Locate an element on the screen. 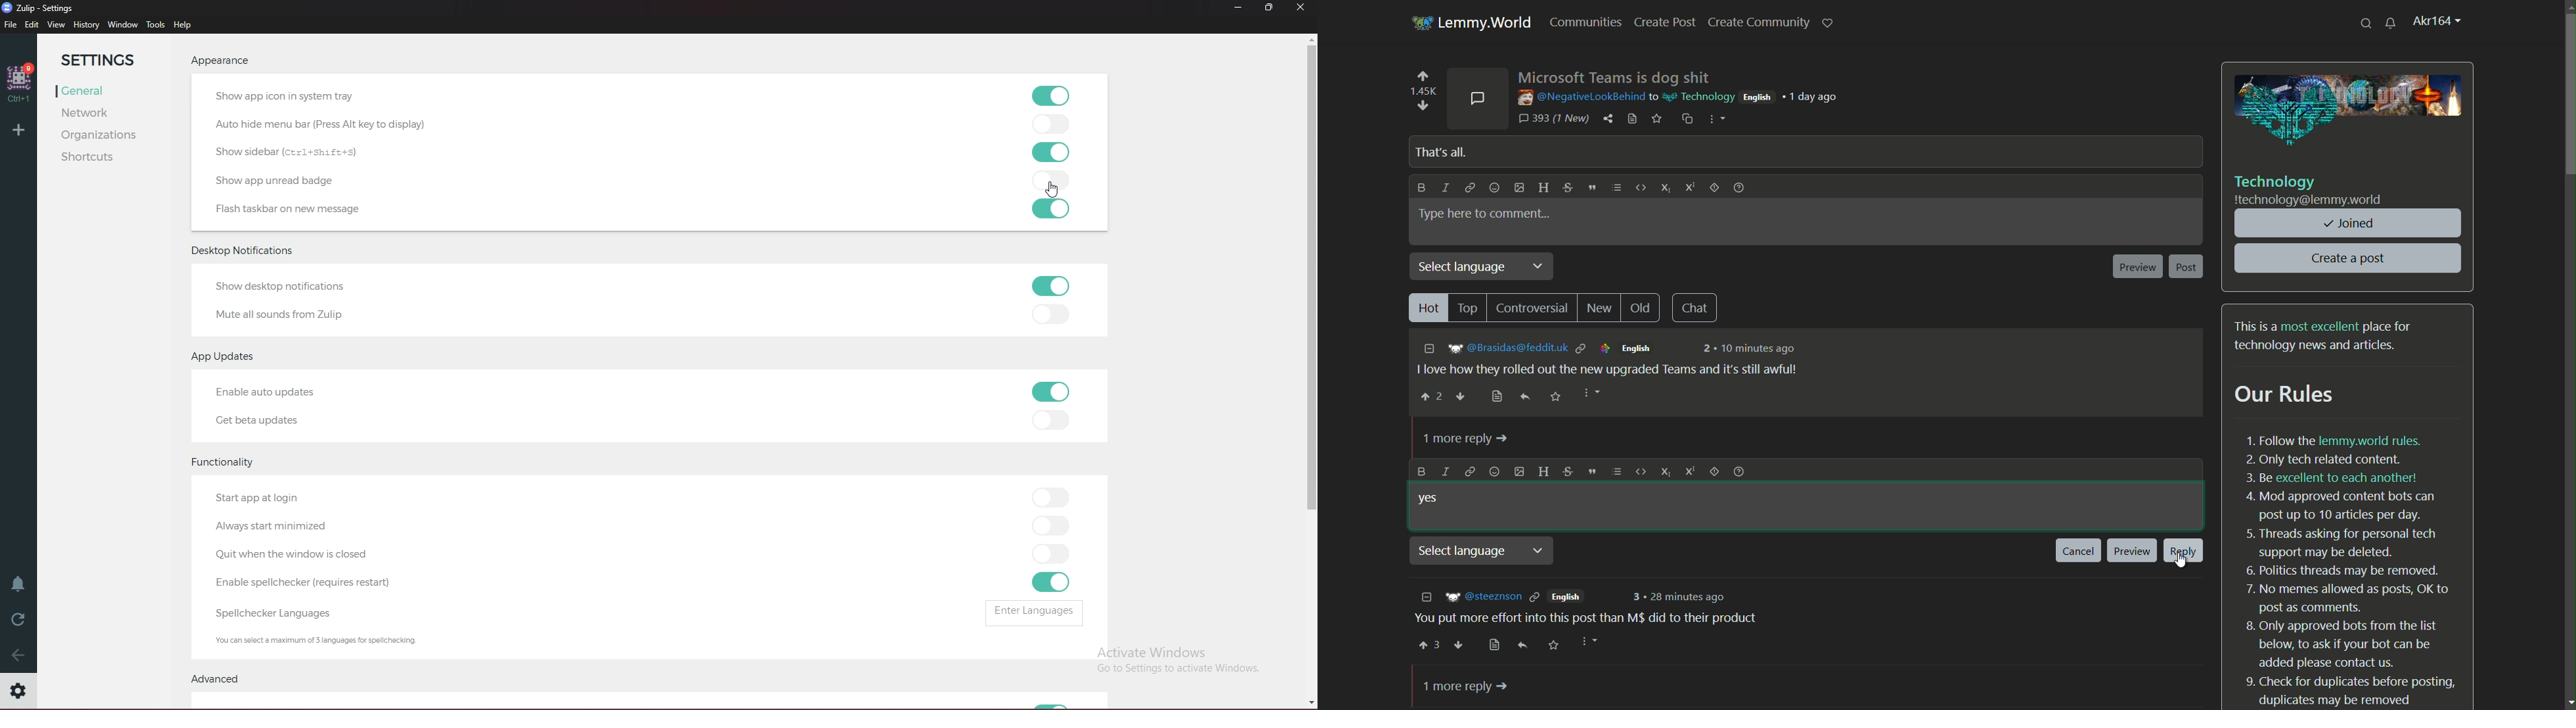  393 comments is located at coordinates (1553, 119).